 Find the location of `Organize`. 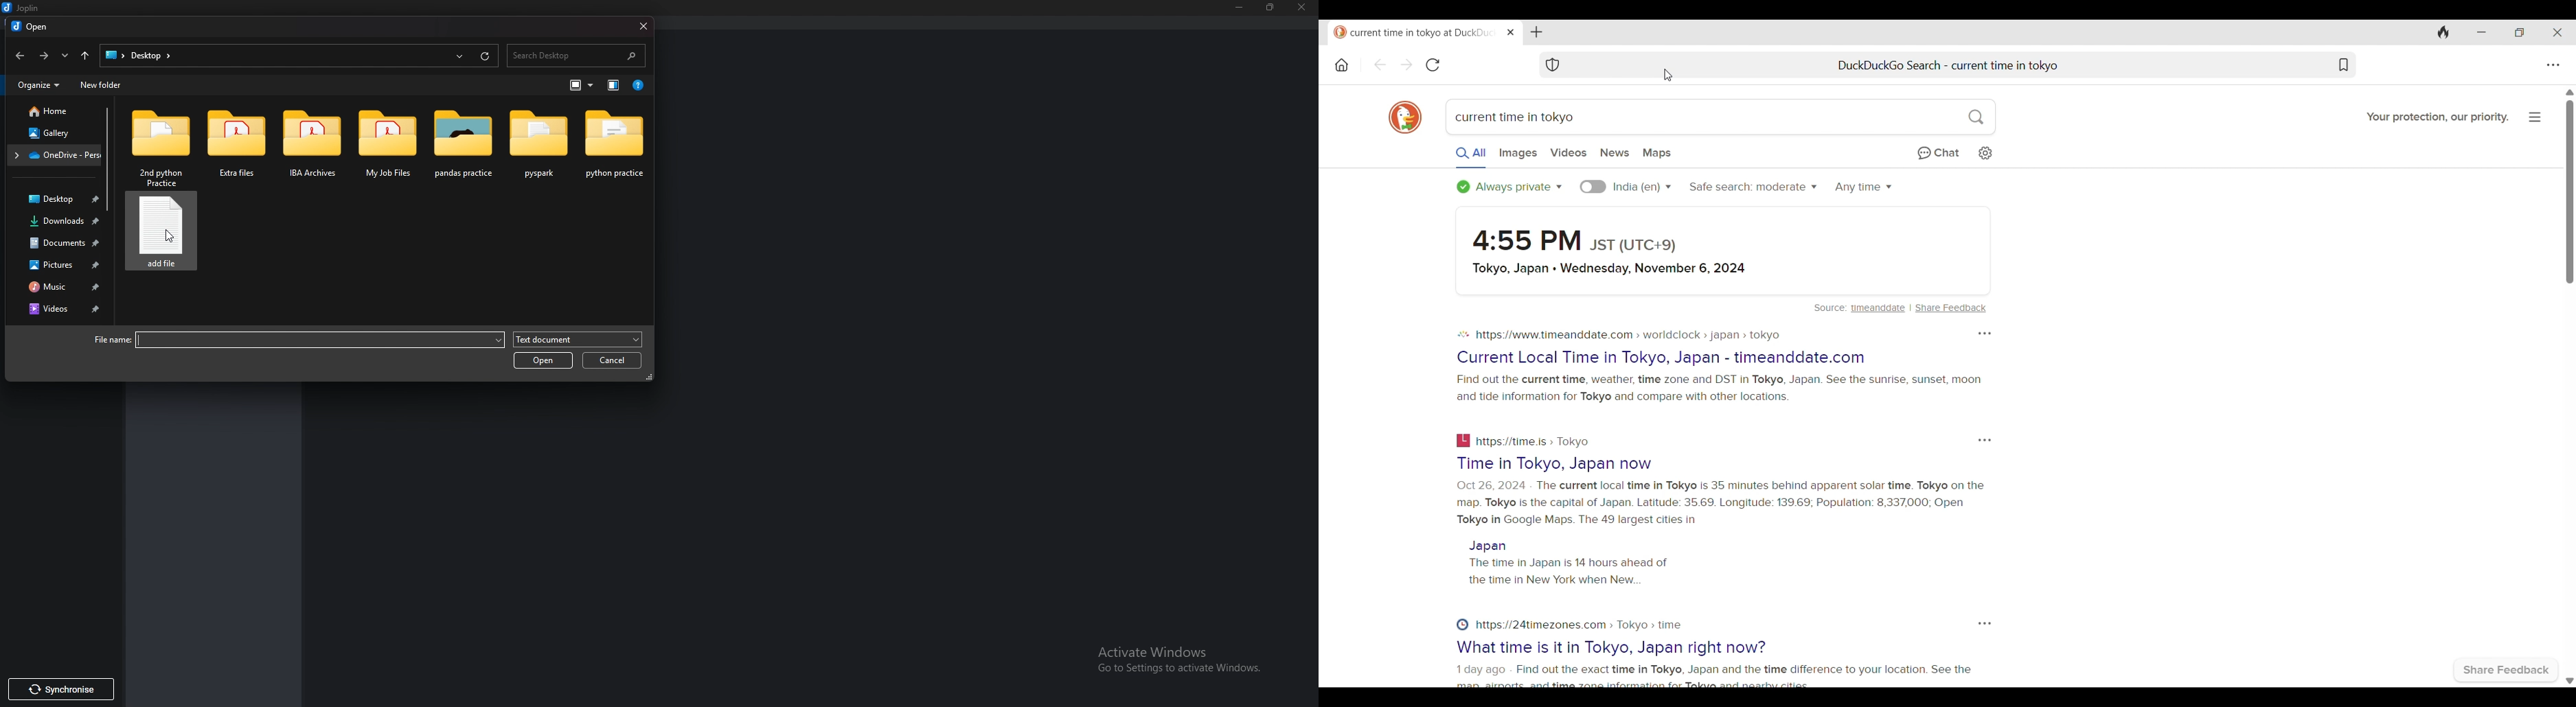

Organize is located at coordinates (39, 86).